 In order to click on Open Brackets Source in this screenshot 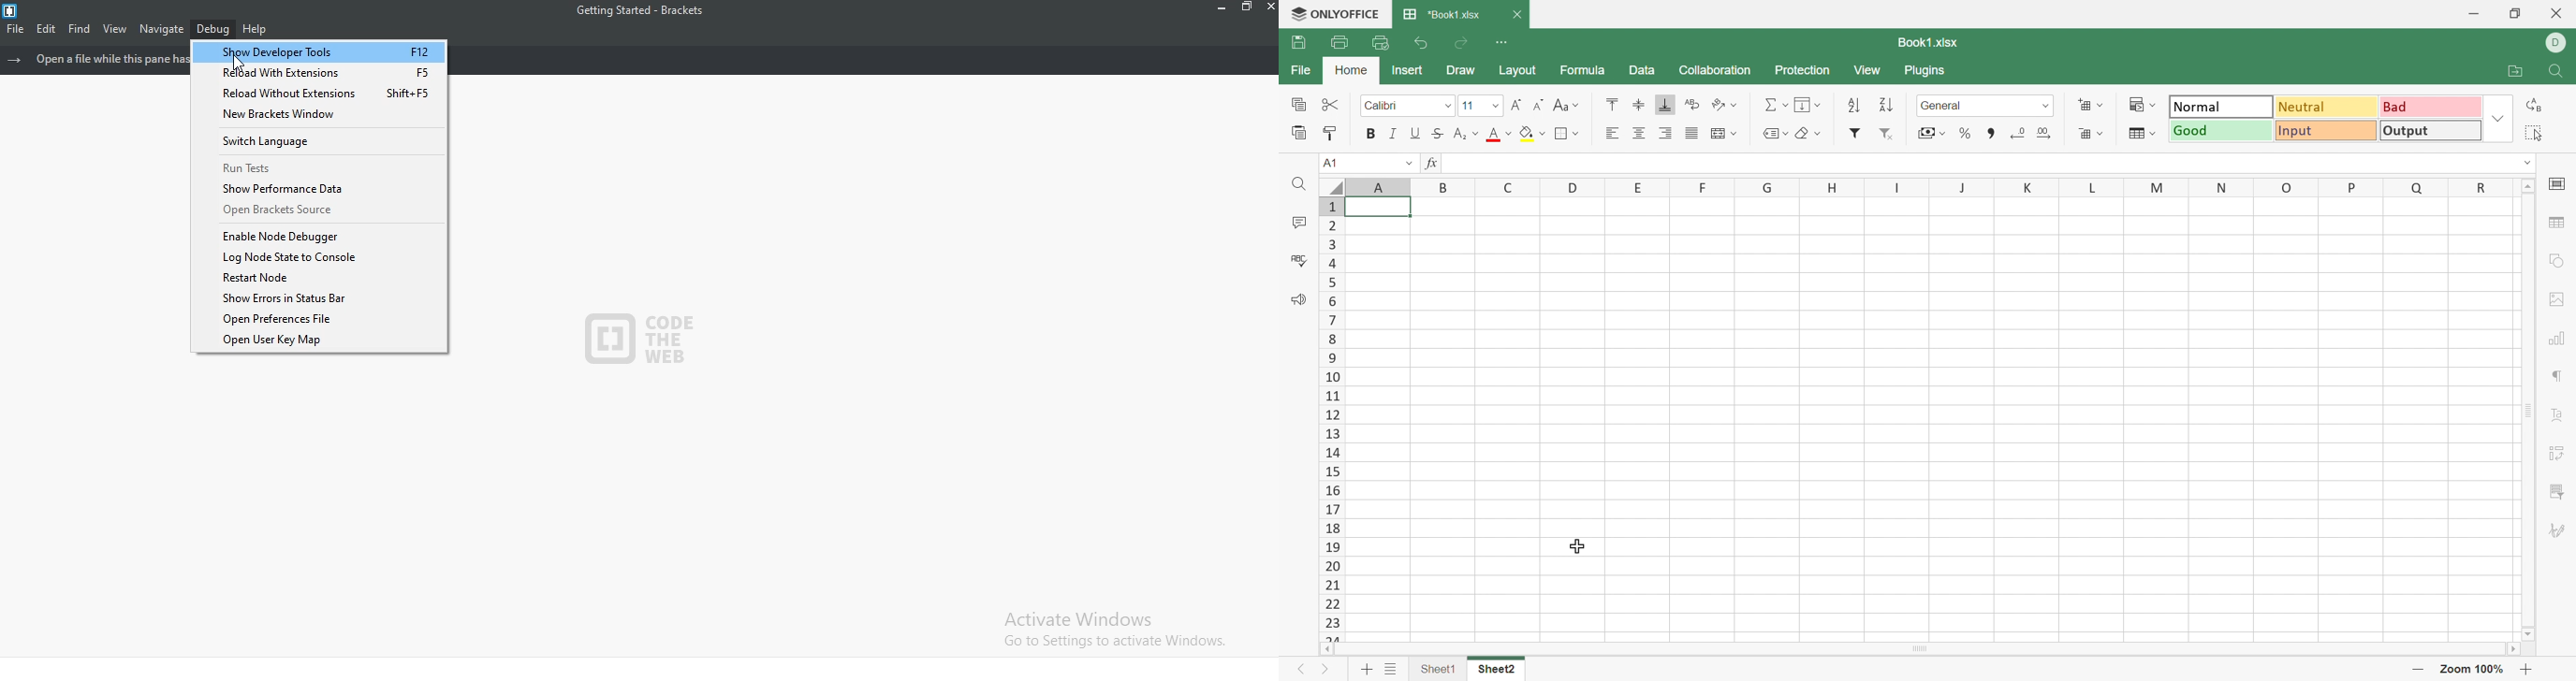, I will do `click(318, 210)`.